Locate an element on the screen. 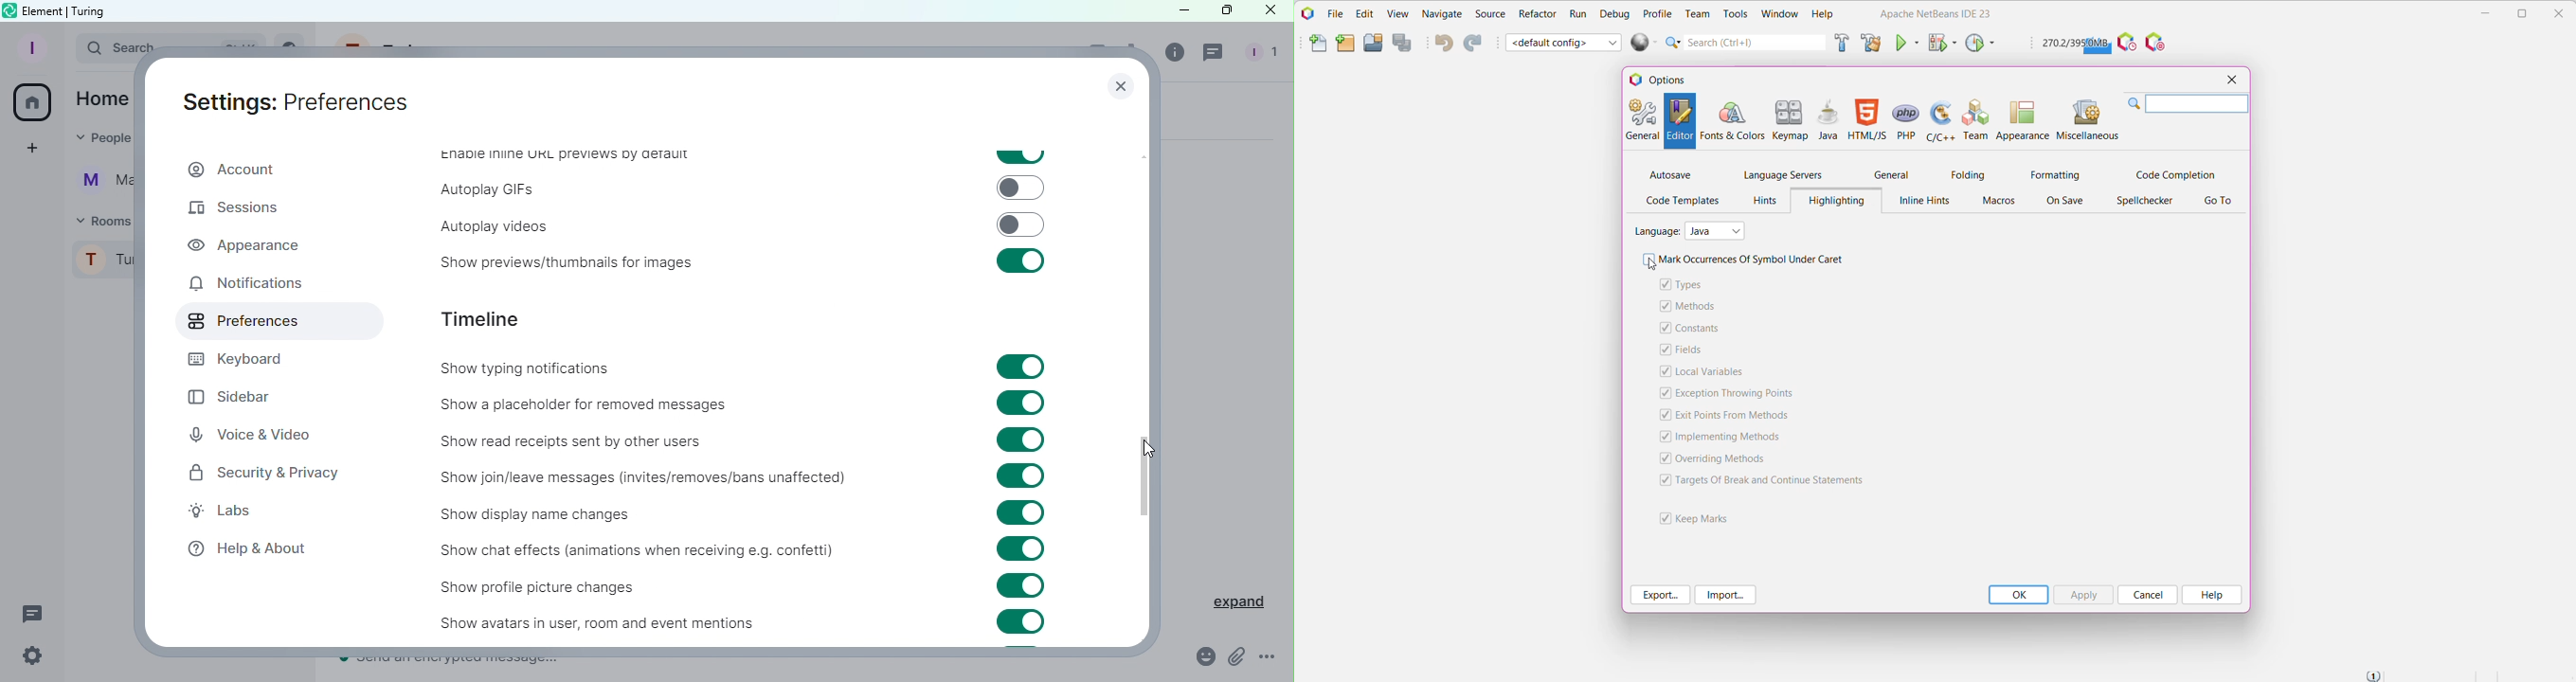 This screenshot has height=700, width=2576. Room info is located at coordinates (1176, 57).